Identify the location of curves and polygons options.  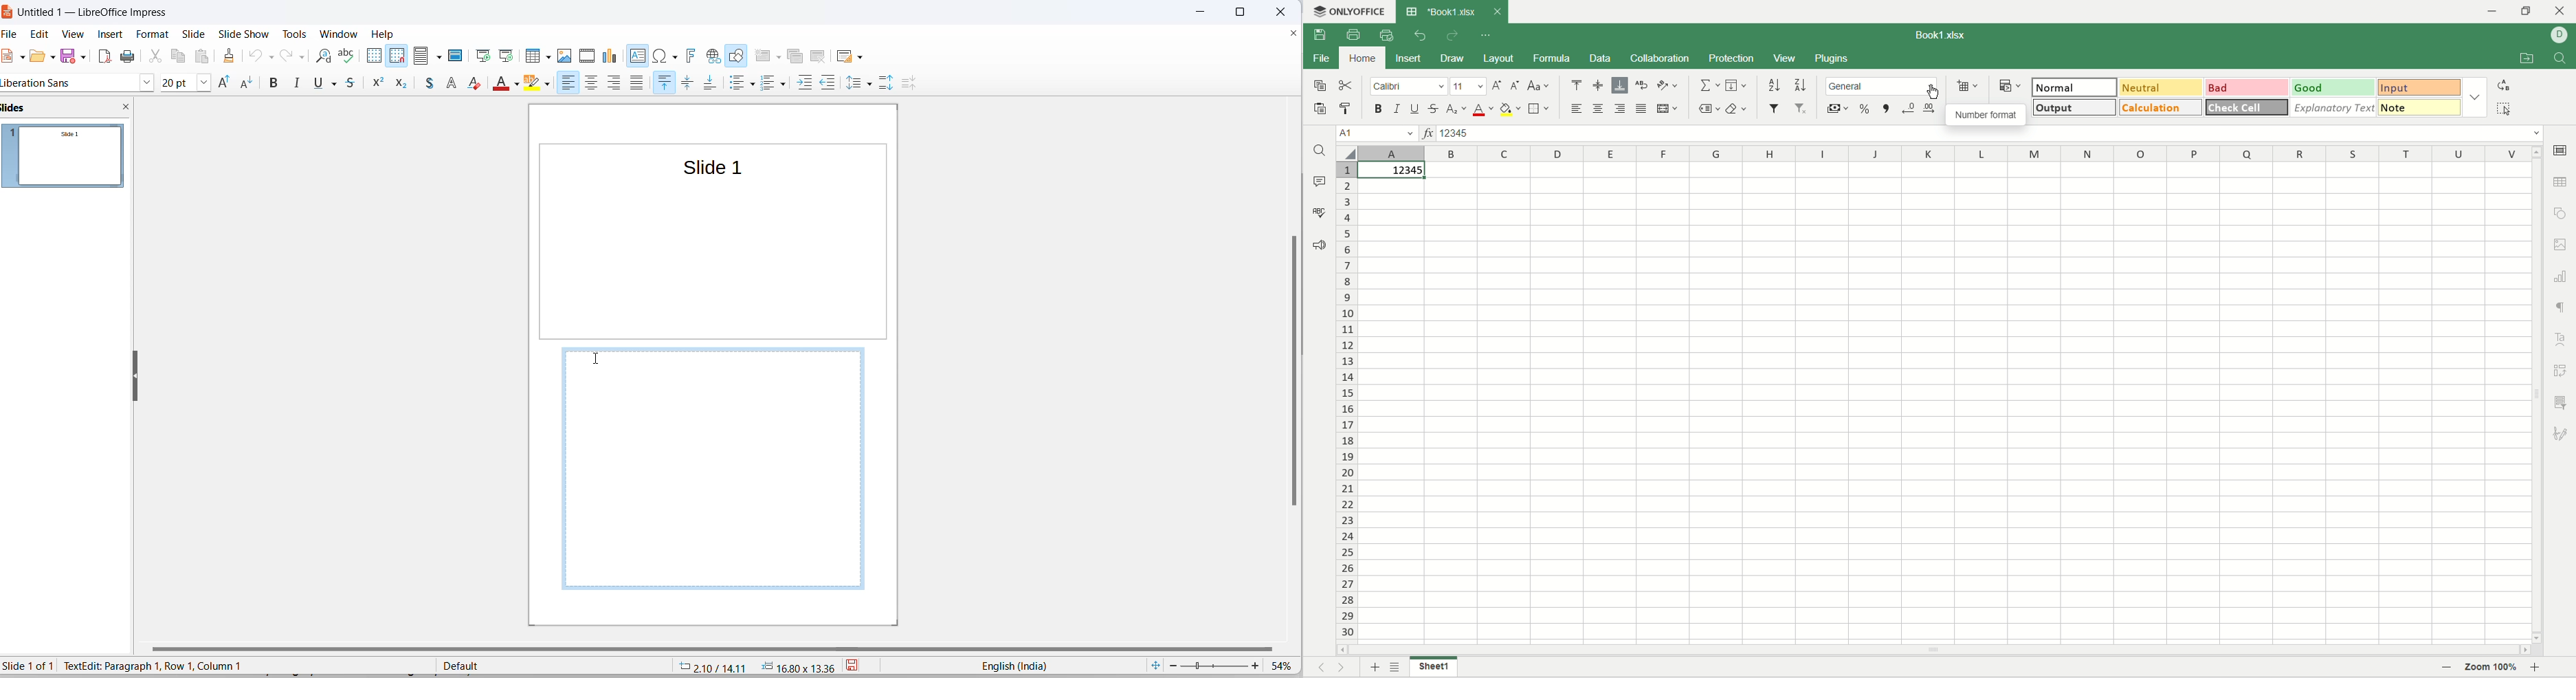
(247, 83).